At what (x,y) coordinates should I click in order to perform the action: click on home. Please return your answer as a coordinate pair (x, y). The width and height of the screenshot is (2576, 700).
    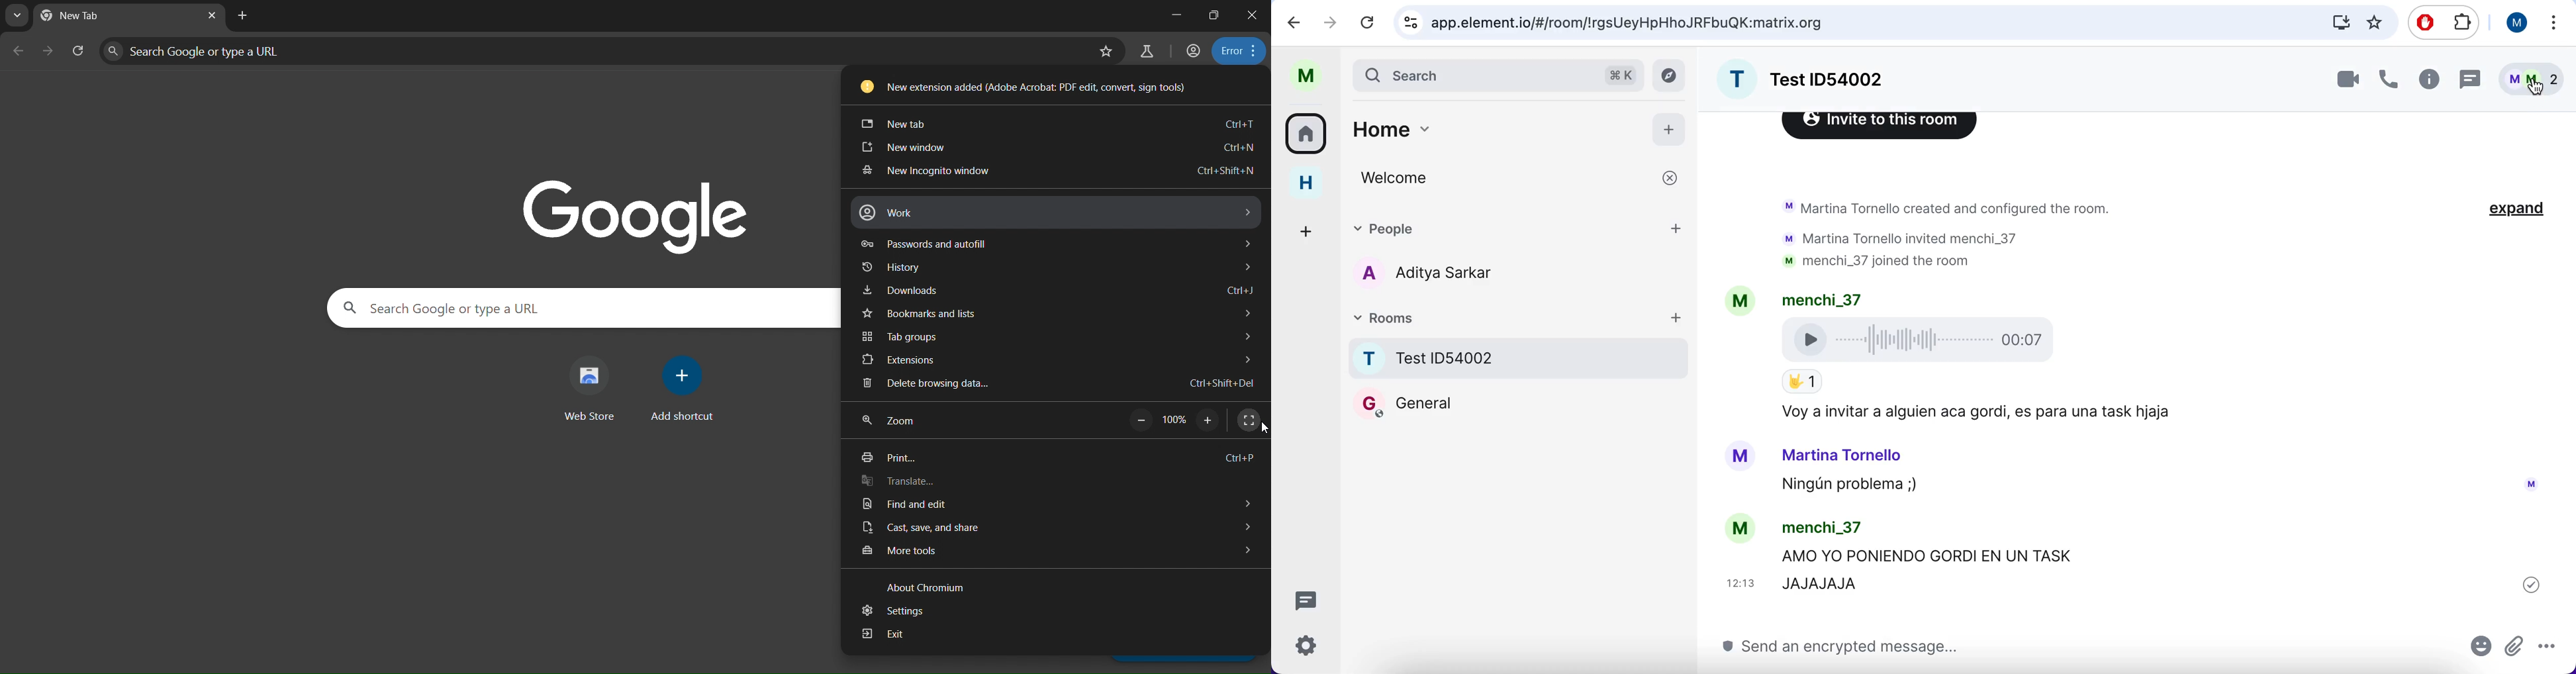
    Looking at the image, I should click on (1488, 129).